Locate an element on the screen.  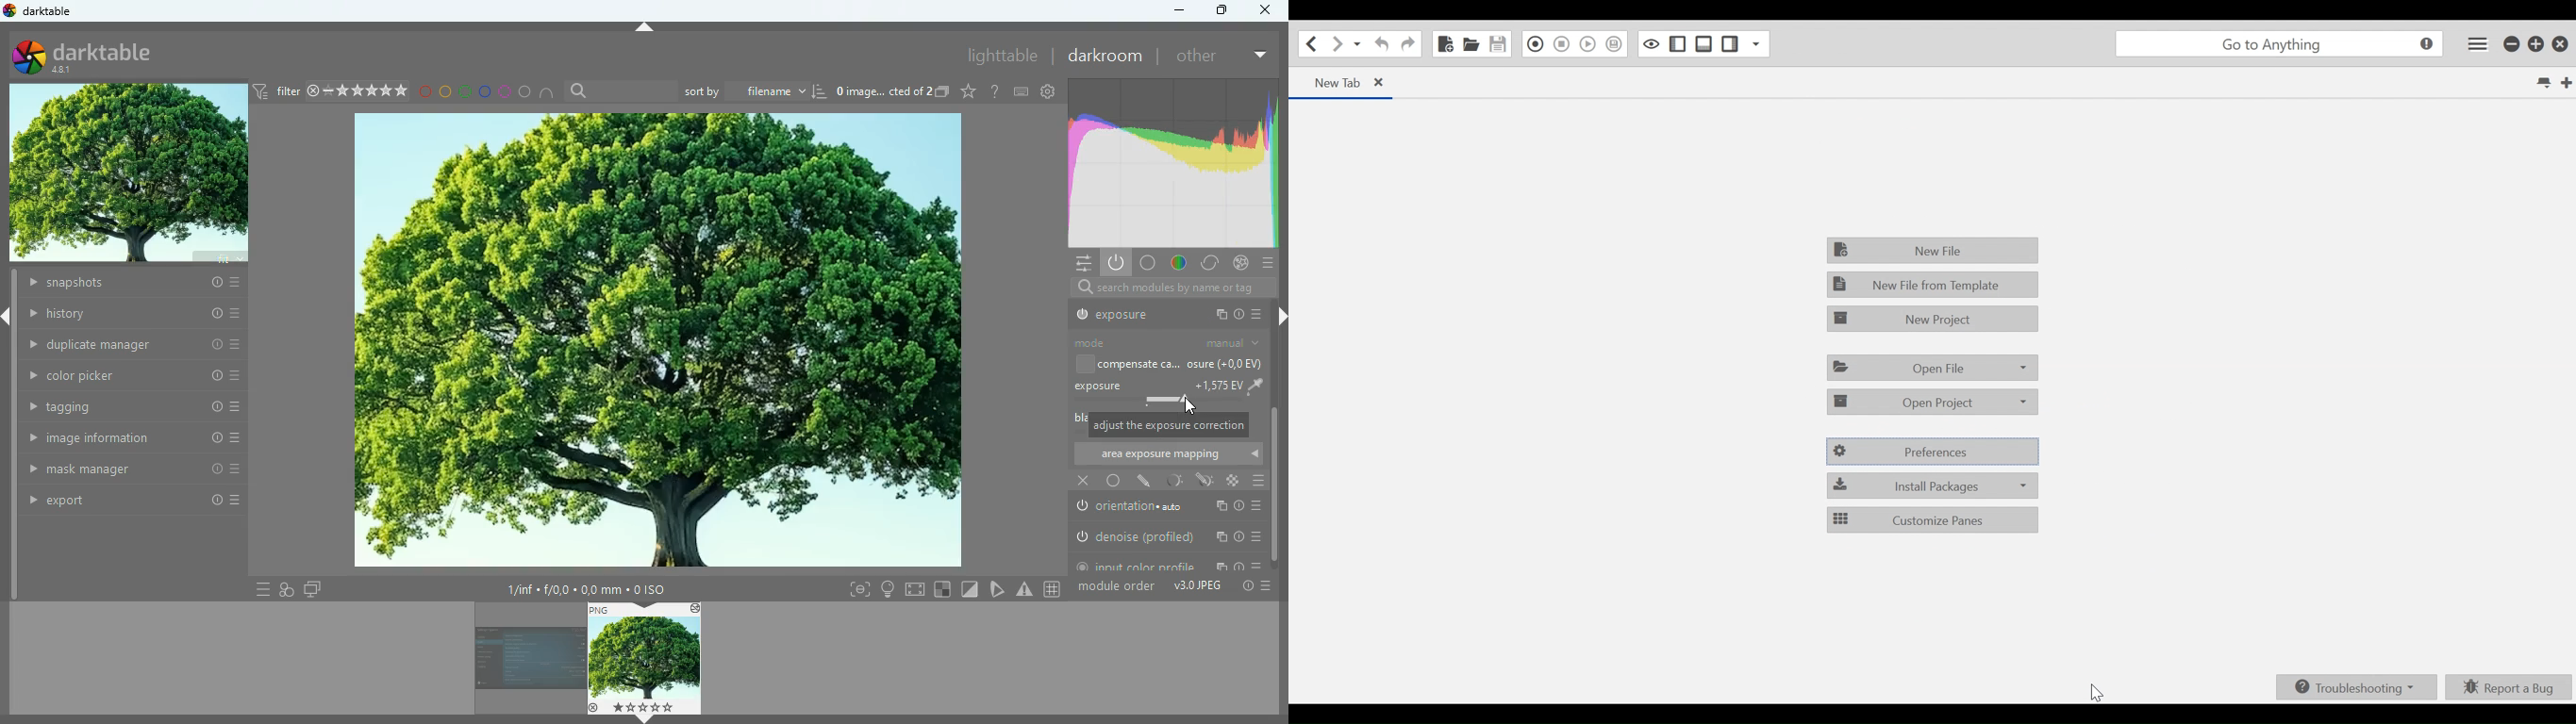
settings is located at coordinates (1082, 263).